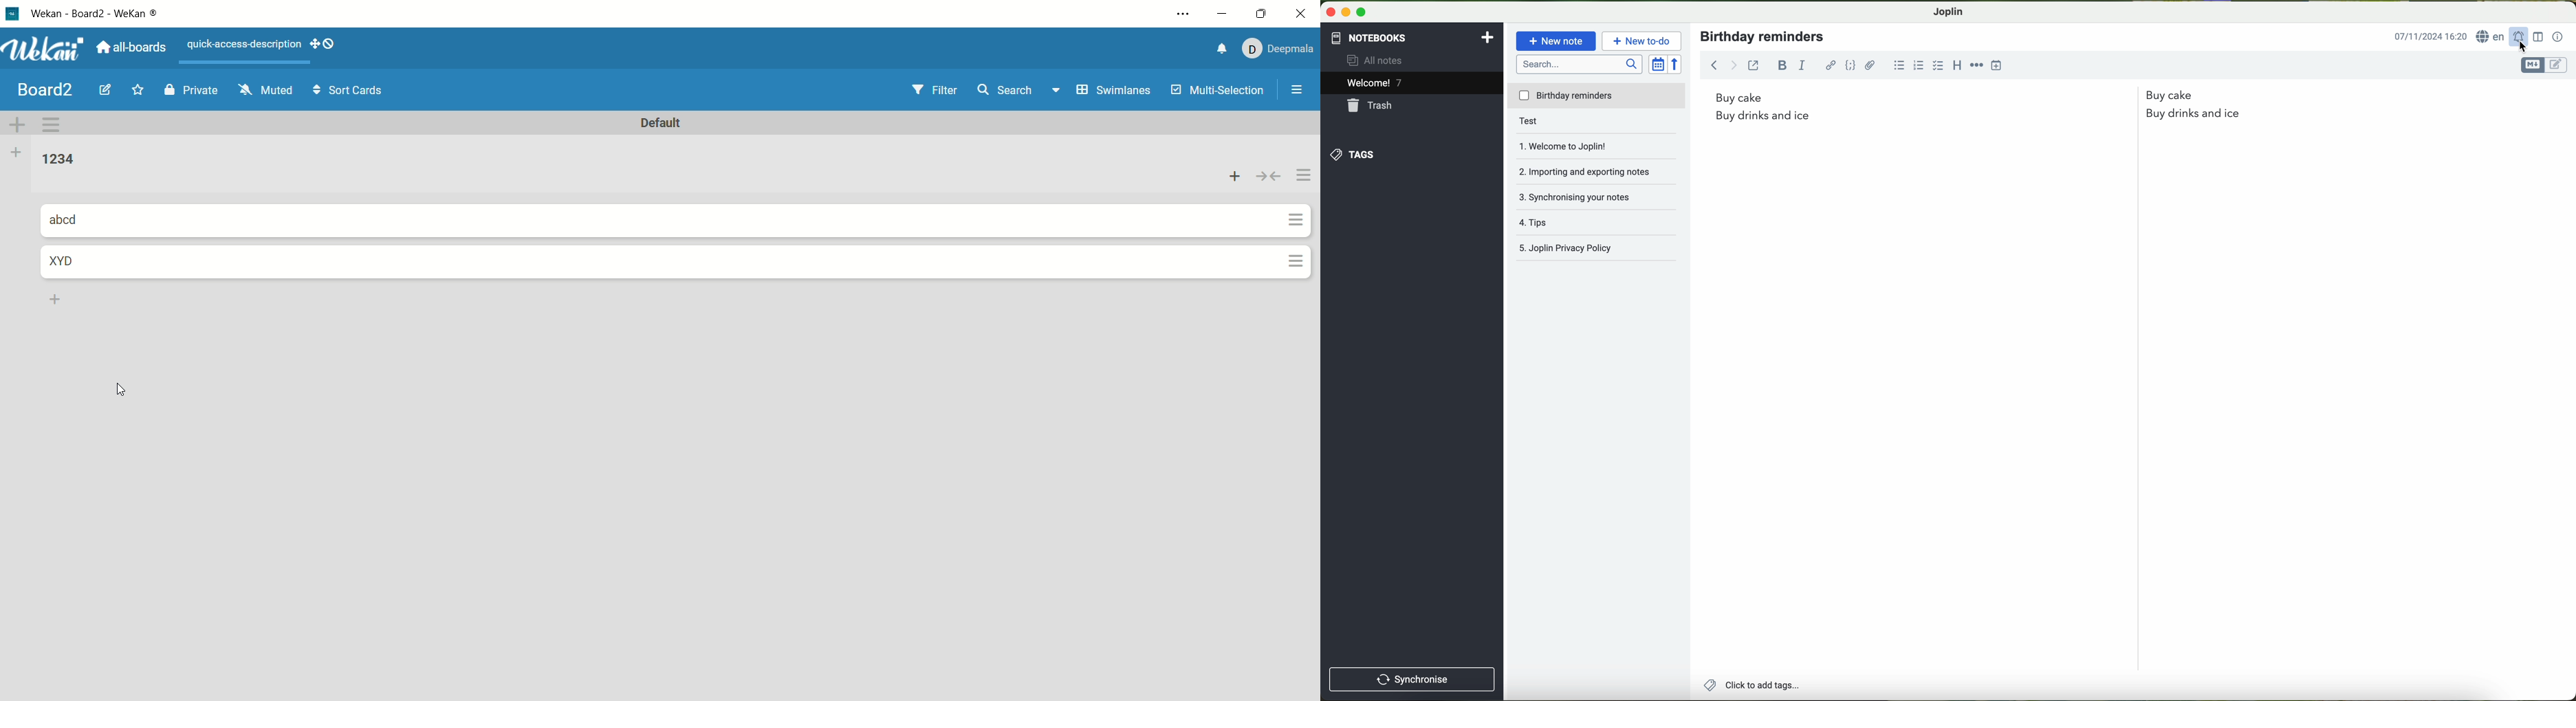  What do you see at coordinates (1375, 83) in the screenshot?
I see `welcome 6` at bounding box center [1375, 83].